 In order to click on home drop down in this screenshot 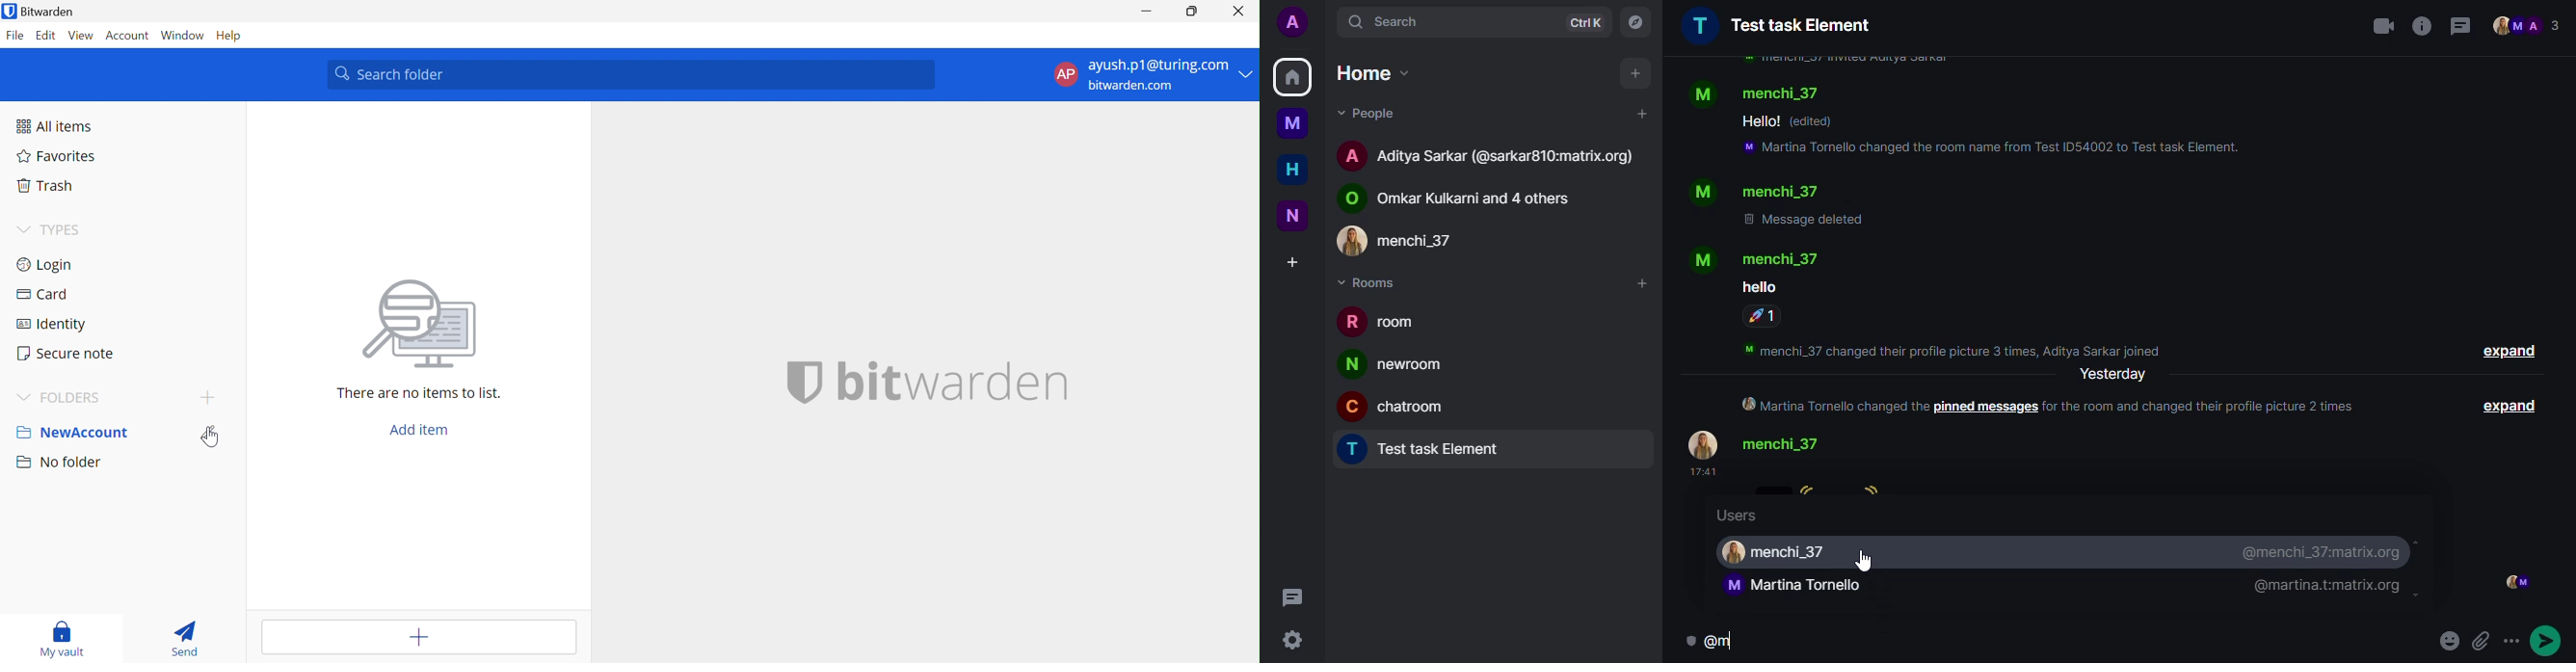, I will do `click(1371, 71)`.